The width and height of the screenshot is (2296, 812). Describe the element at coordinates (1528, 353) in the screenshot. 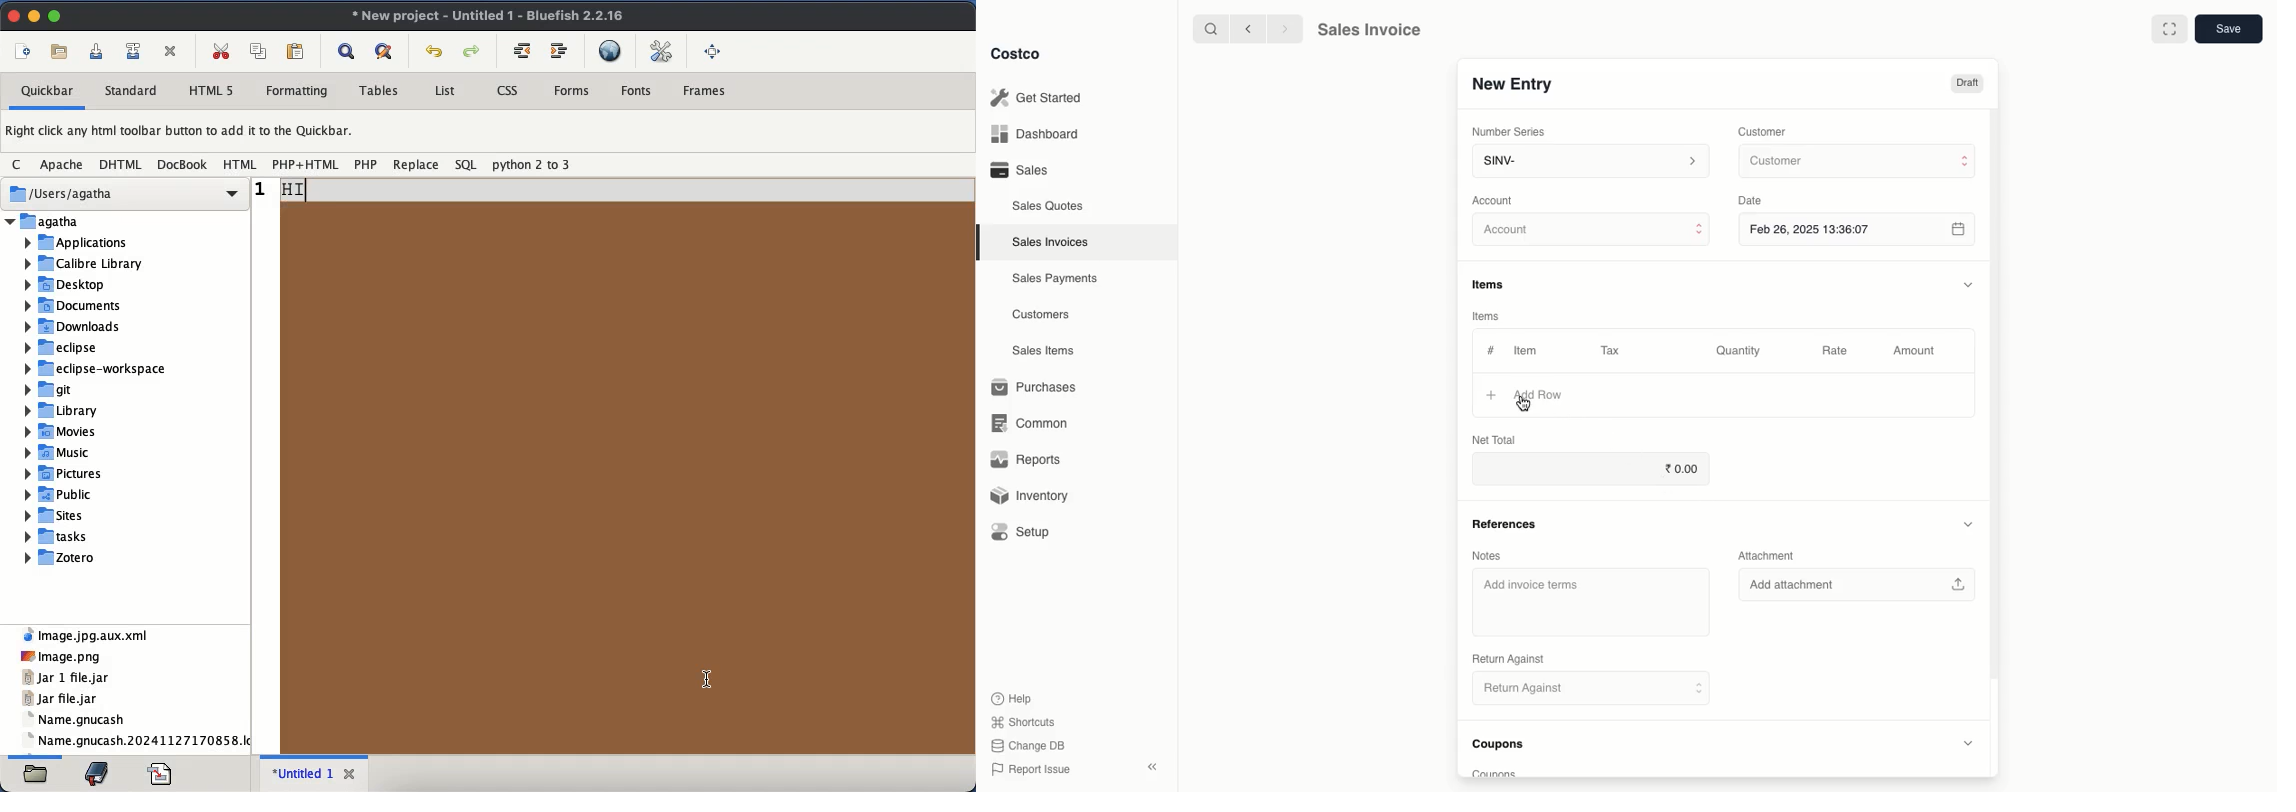

I see `Item` at that location.